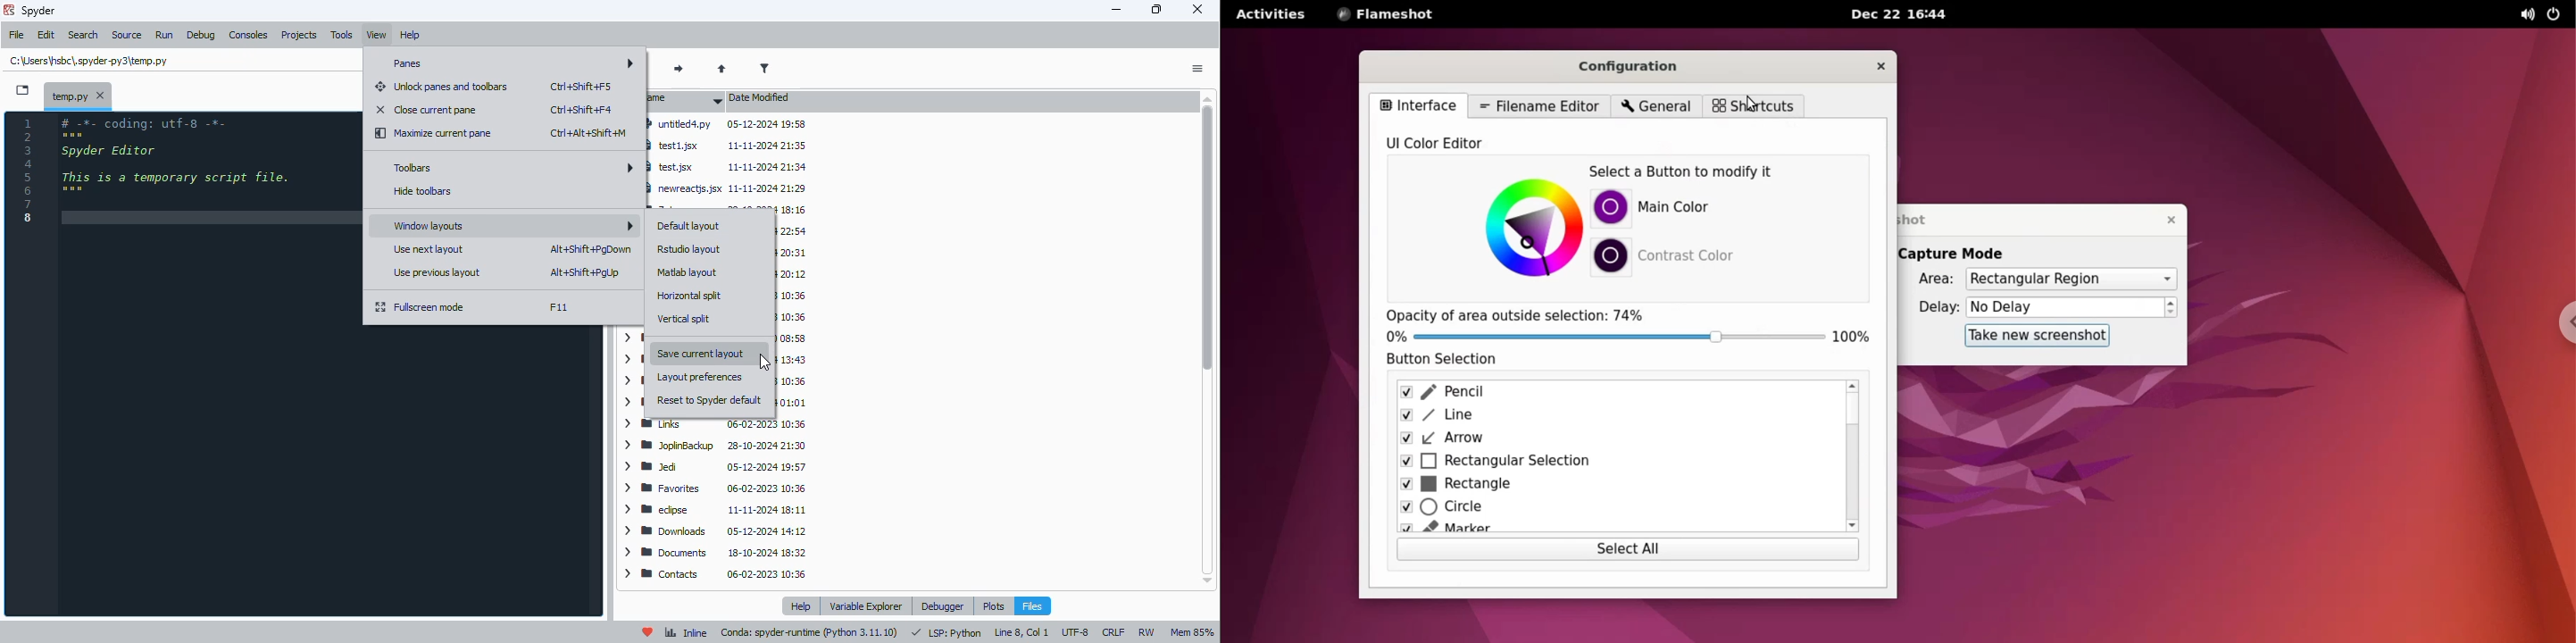 This screenshot has height=644, width=2576. Describe the element at coordinates (763, 98) in the screenshot. I see `date modified` at that location.